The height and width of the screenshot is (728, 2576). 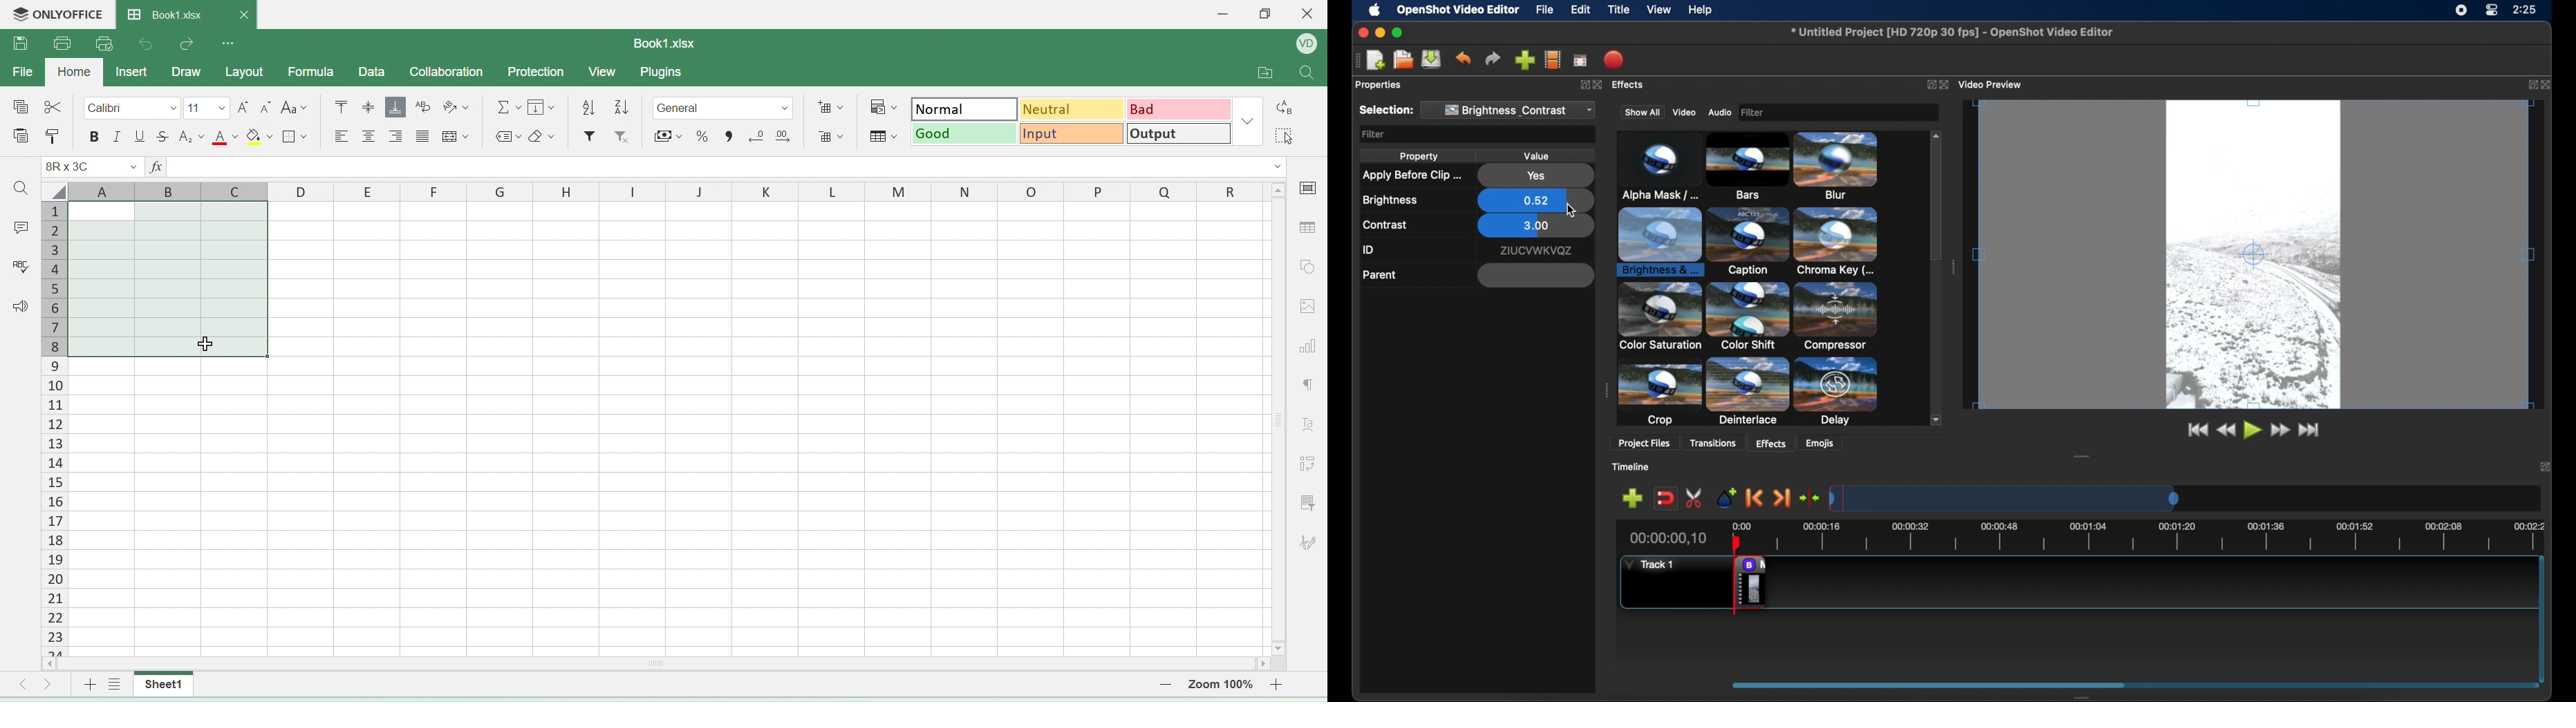 What do you see at coordinates (718, 167) in the screenshot?
I see `formula bar` at bounding box center [718, 167].